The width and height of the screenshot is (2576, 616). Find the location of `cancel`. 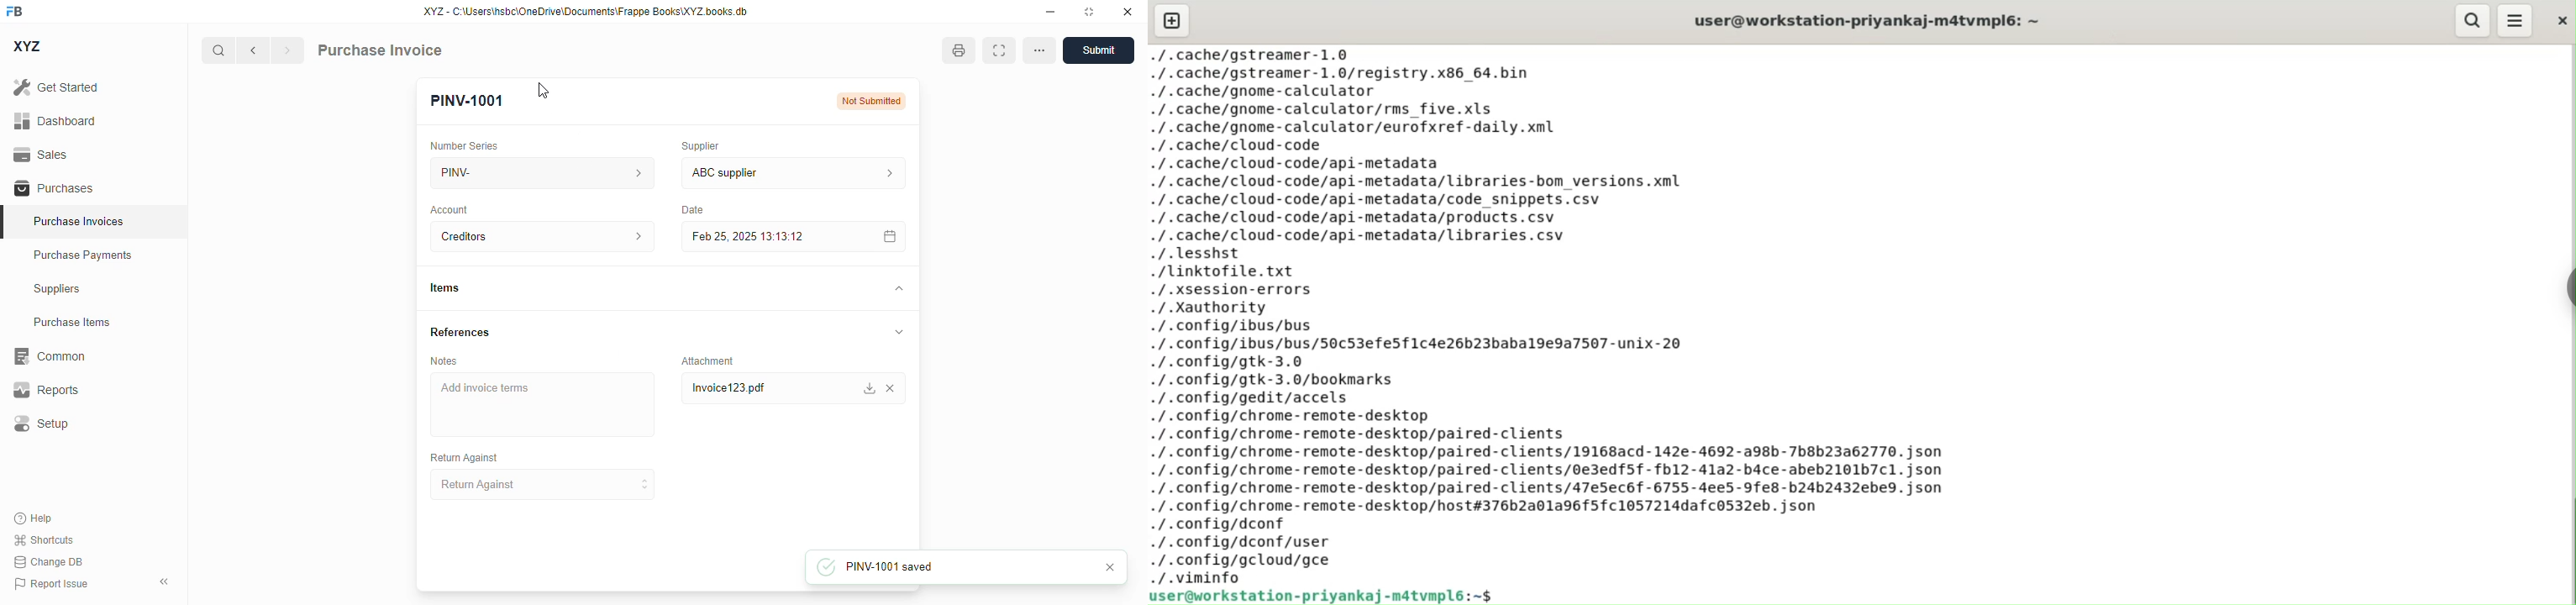

cancel is located at coordinates (894, 388).